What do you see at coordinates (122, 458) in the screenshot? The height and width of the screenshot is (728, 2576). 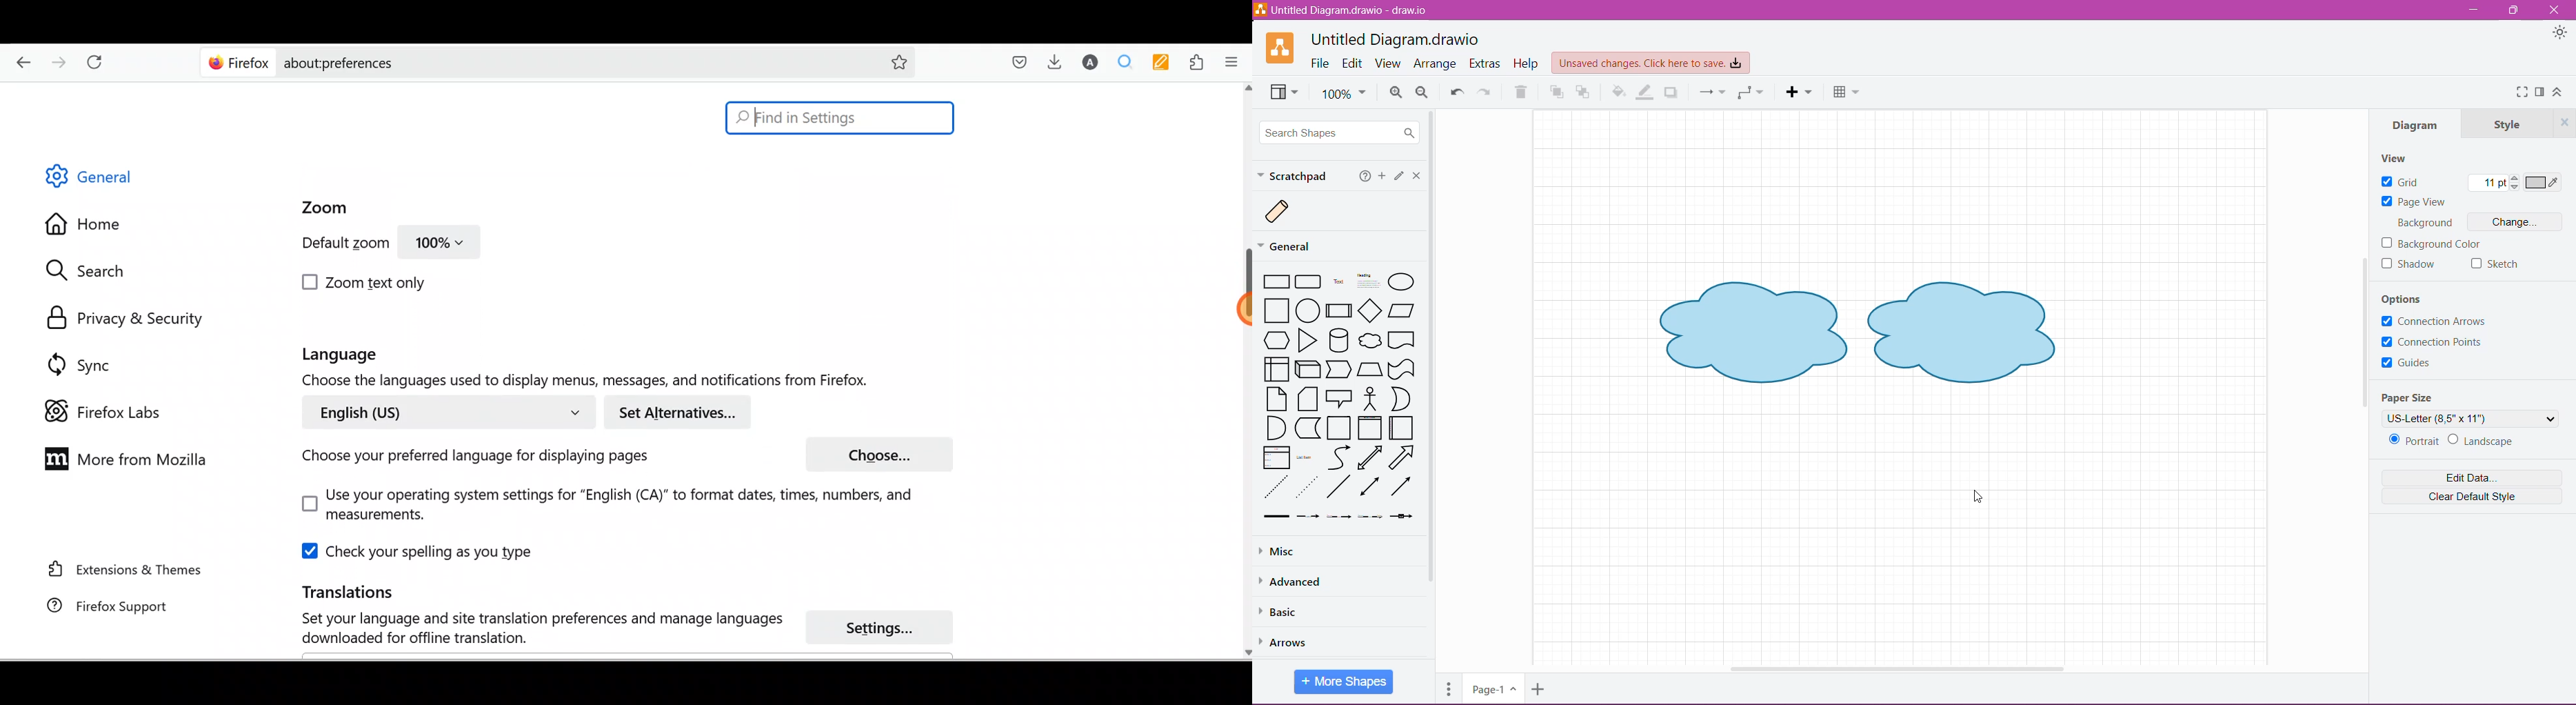 I see `More from Mozilla` at bounding box center [122, 458].